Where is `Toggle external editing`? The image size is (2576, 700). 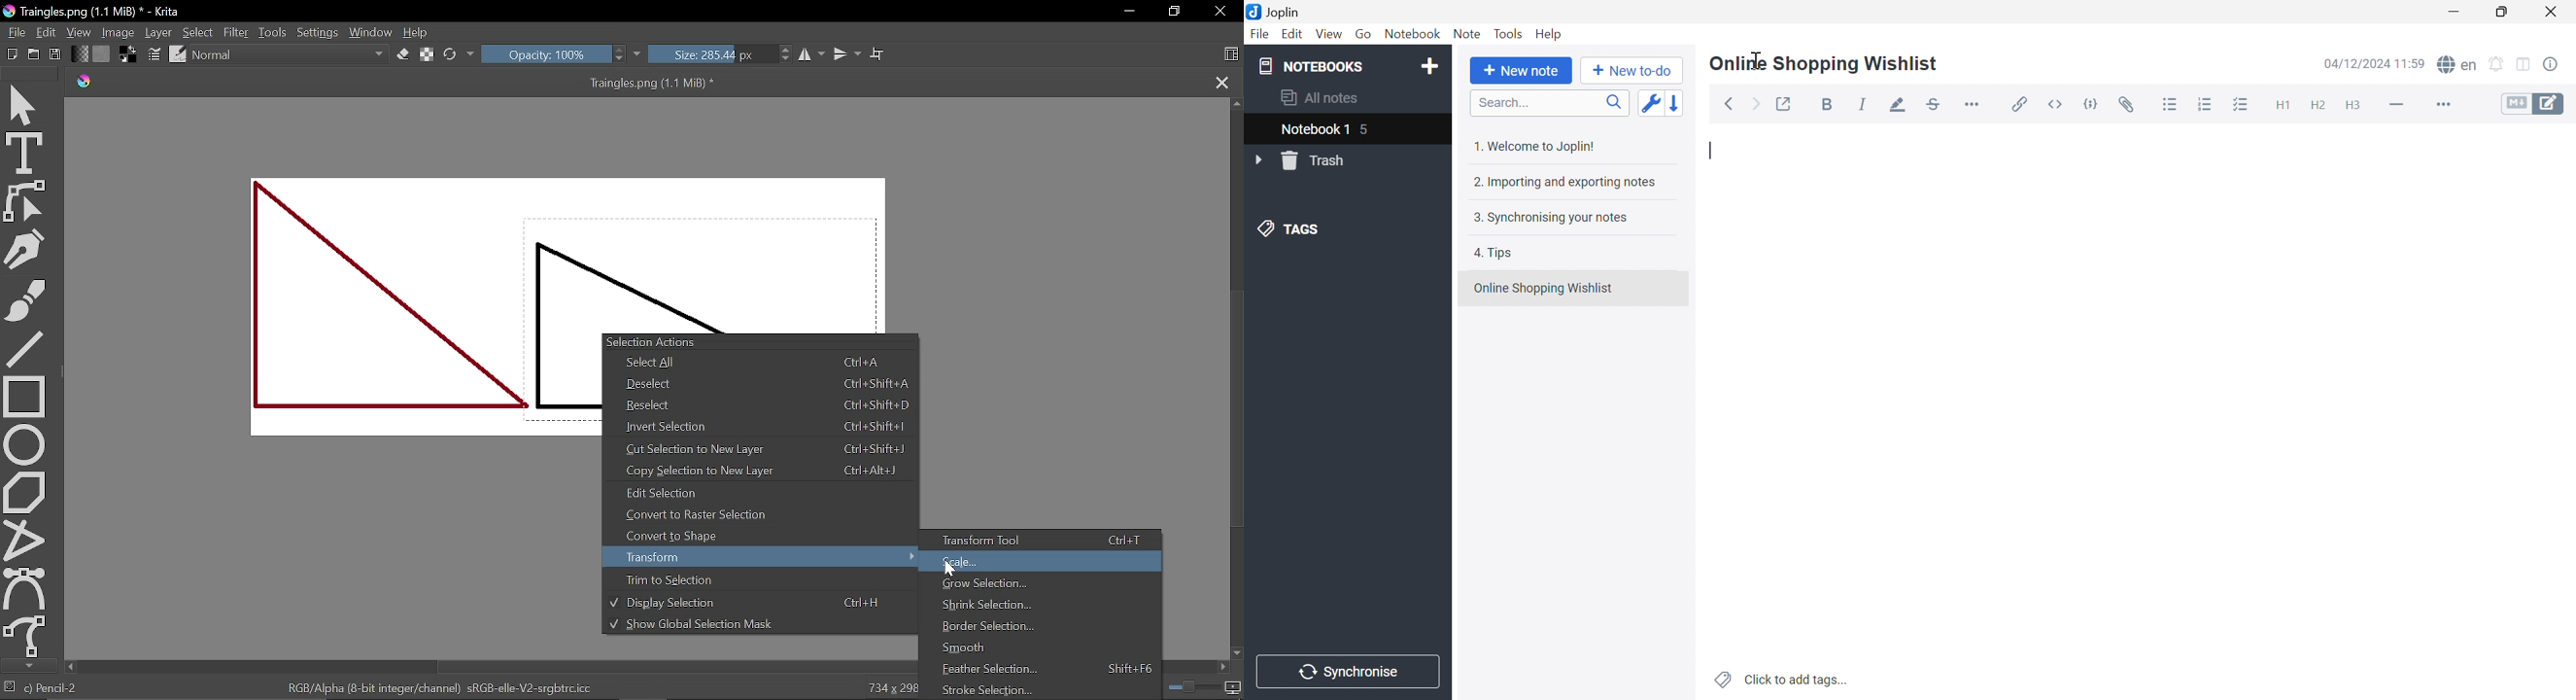 Toggle external editing is located at coordinates (1787, 103).